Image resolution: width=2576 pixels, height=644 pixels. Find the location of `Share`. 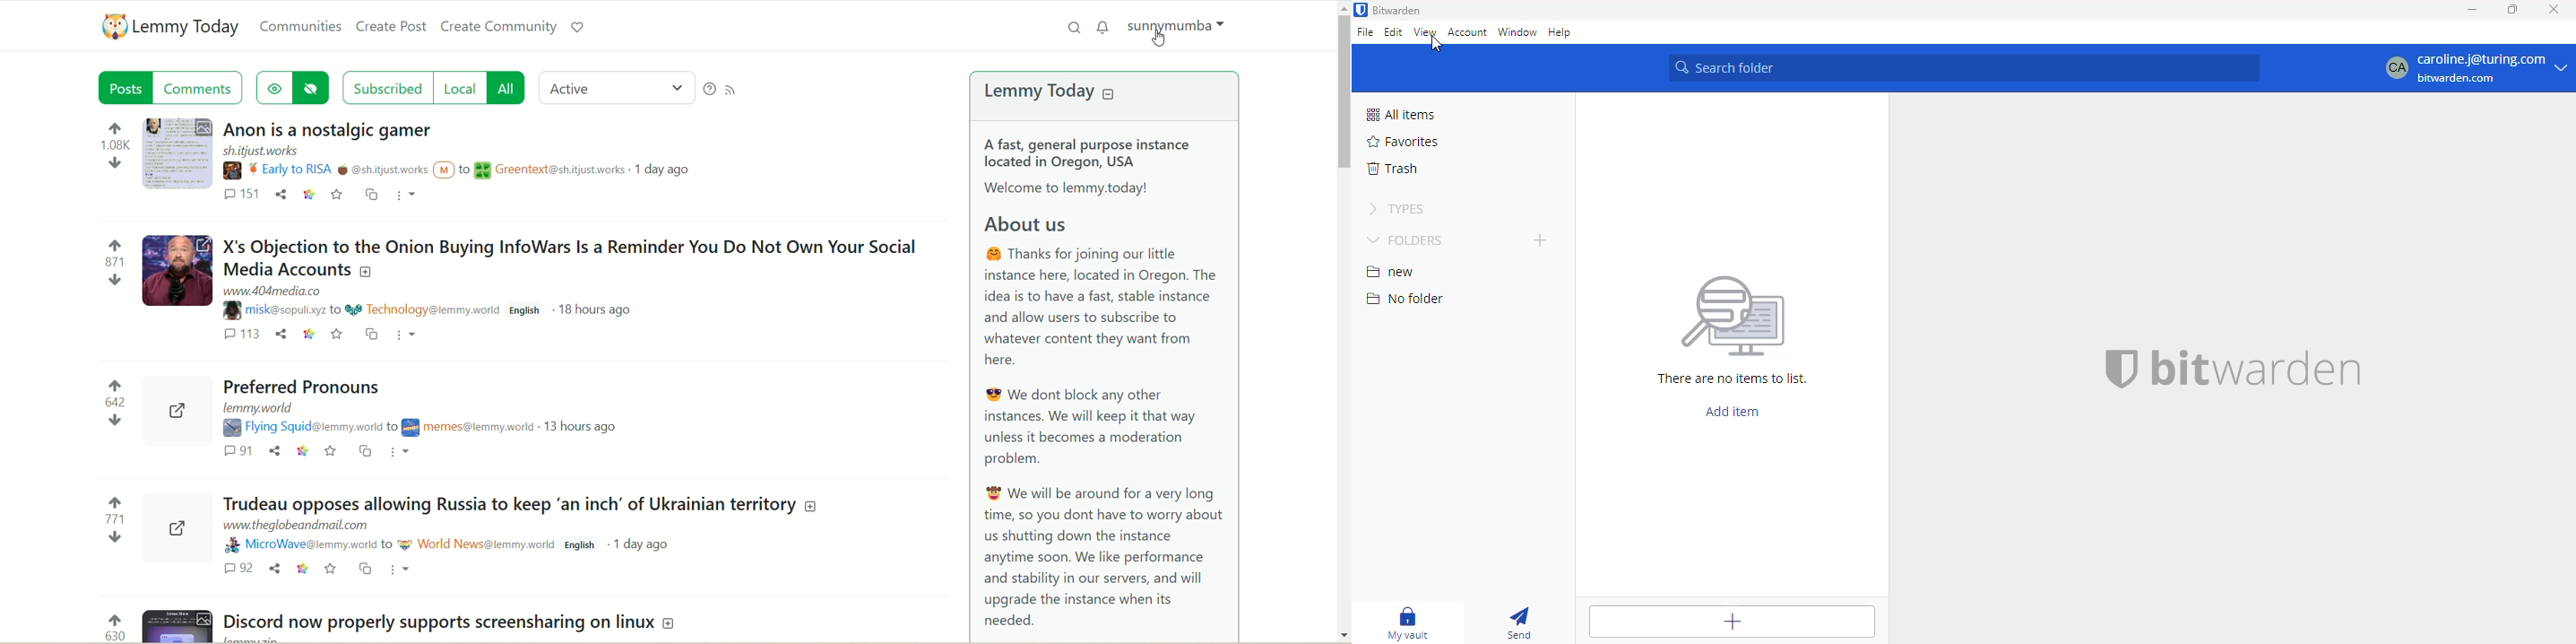

Share is located at coordinates (282, 333).